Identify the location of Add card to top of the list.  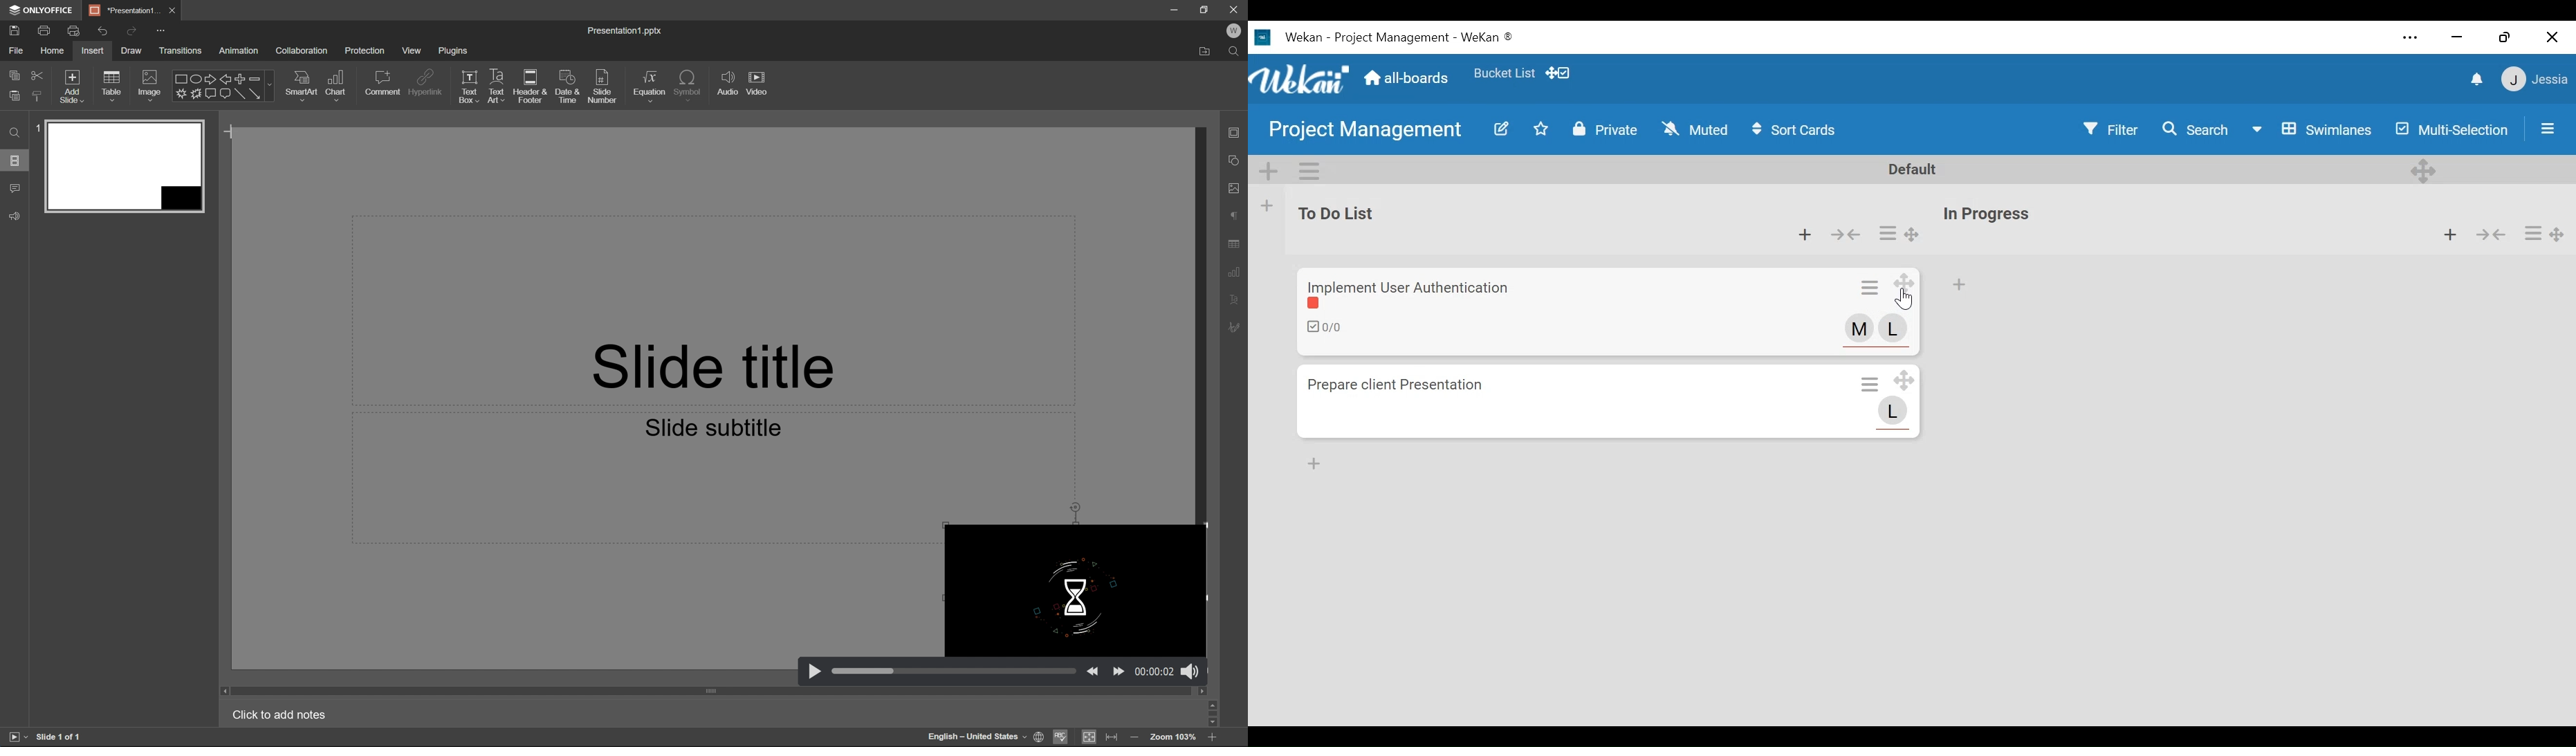
(1807, 234).